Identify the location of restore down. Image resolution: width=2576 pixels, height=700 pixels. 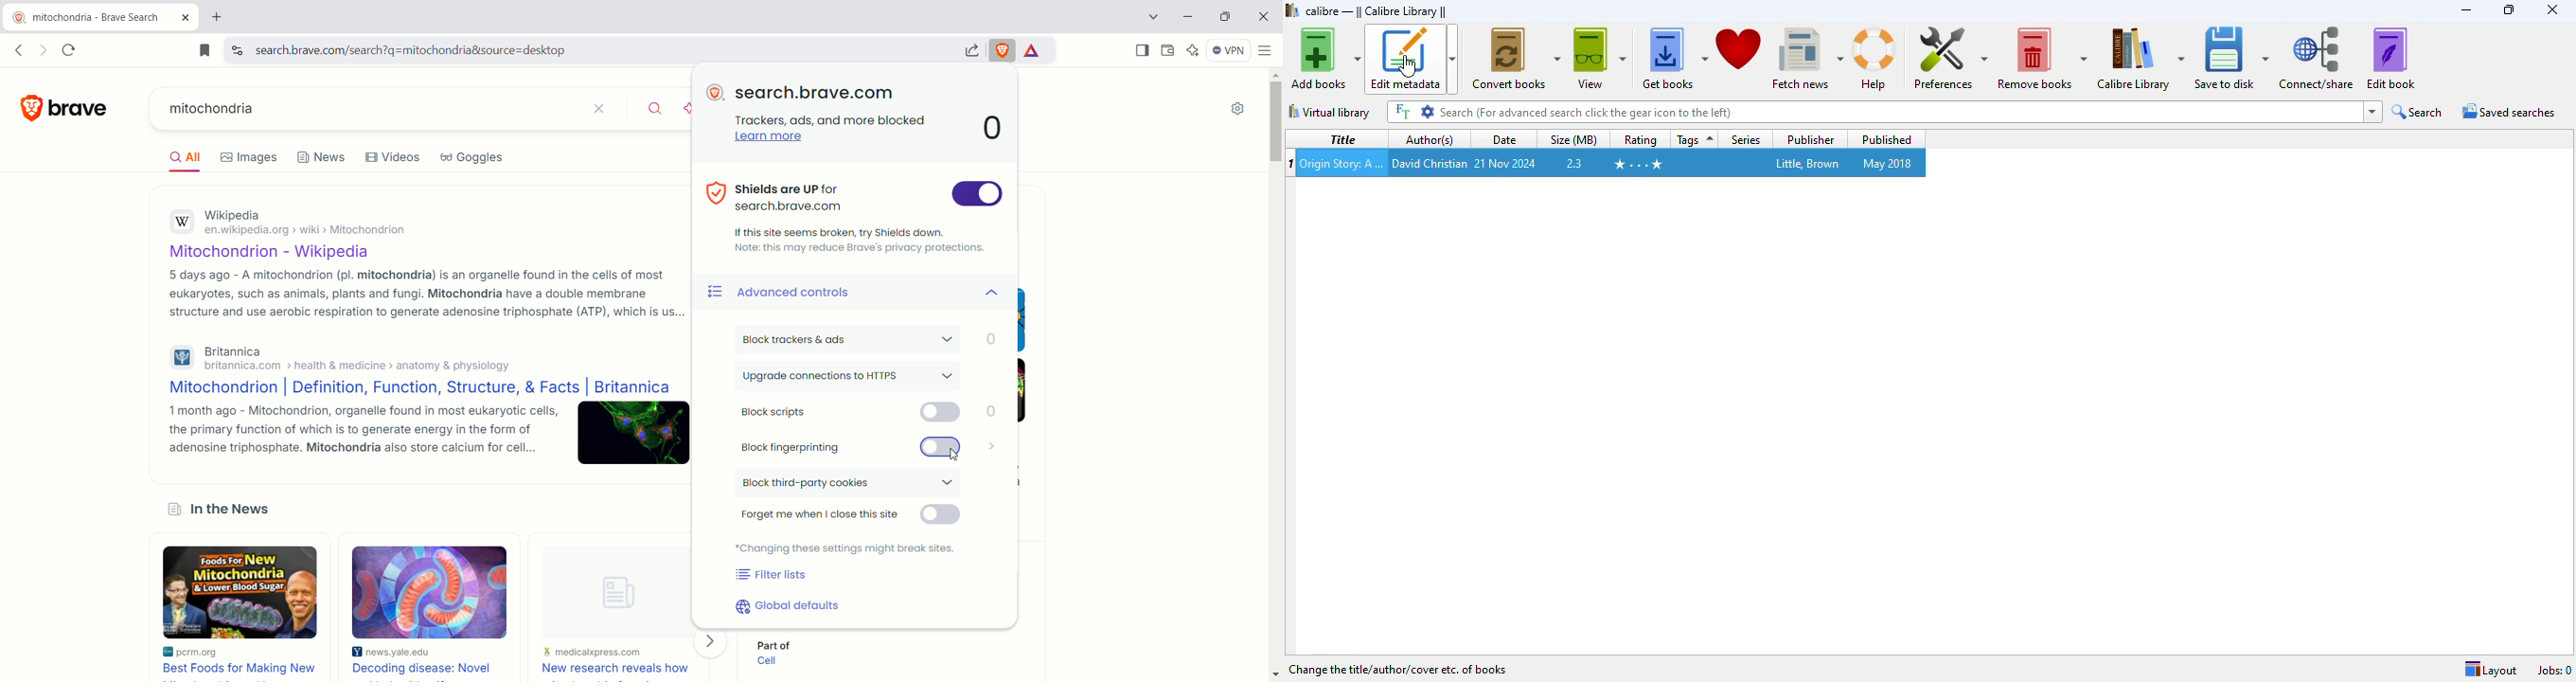
(1228, 19).